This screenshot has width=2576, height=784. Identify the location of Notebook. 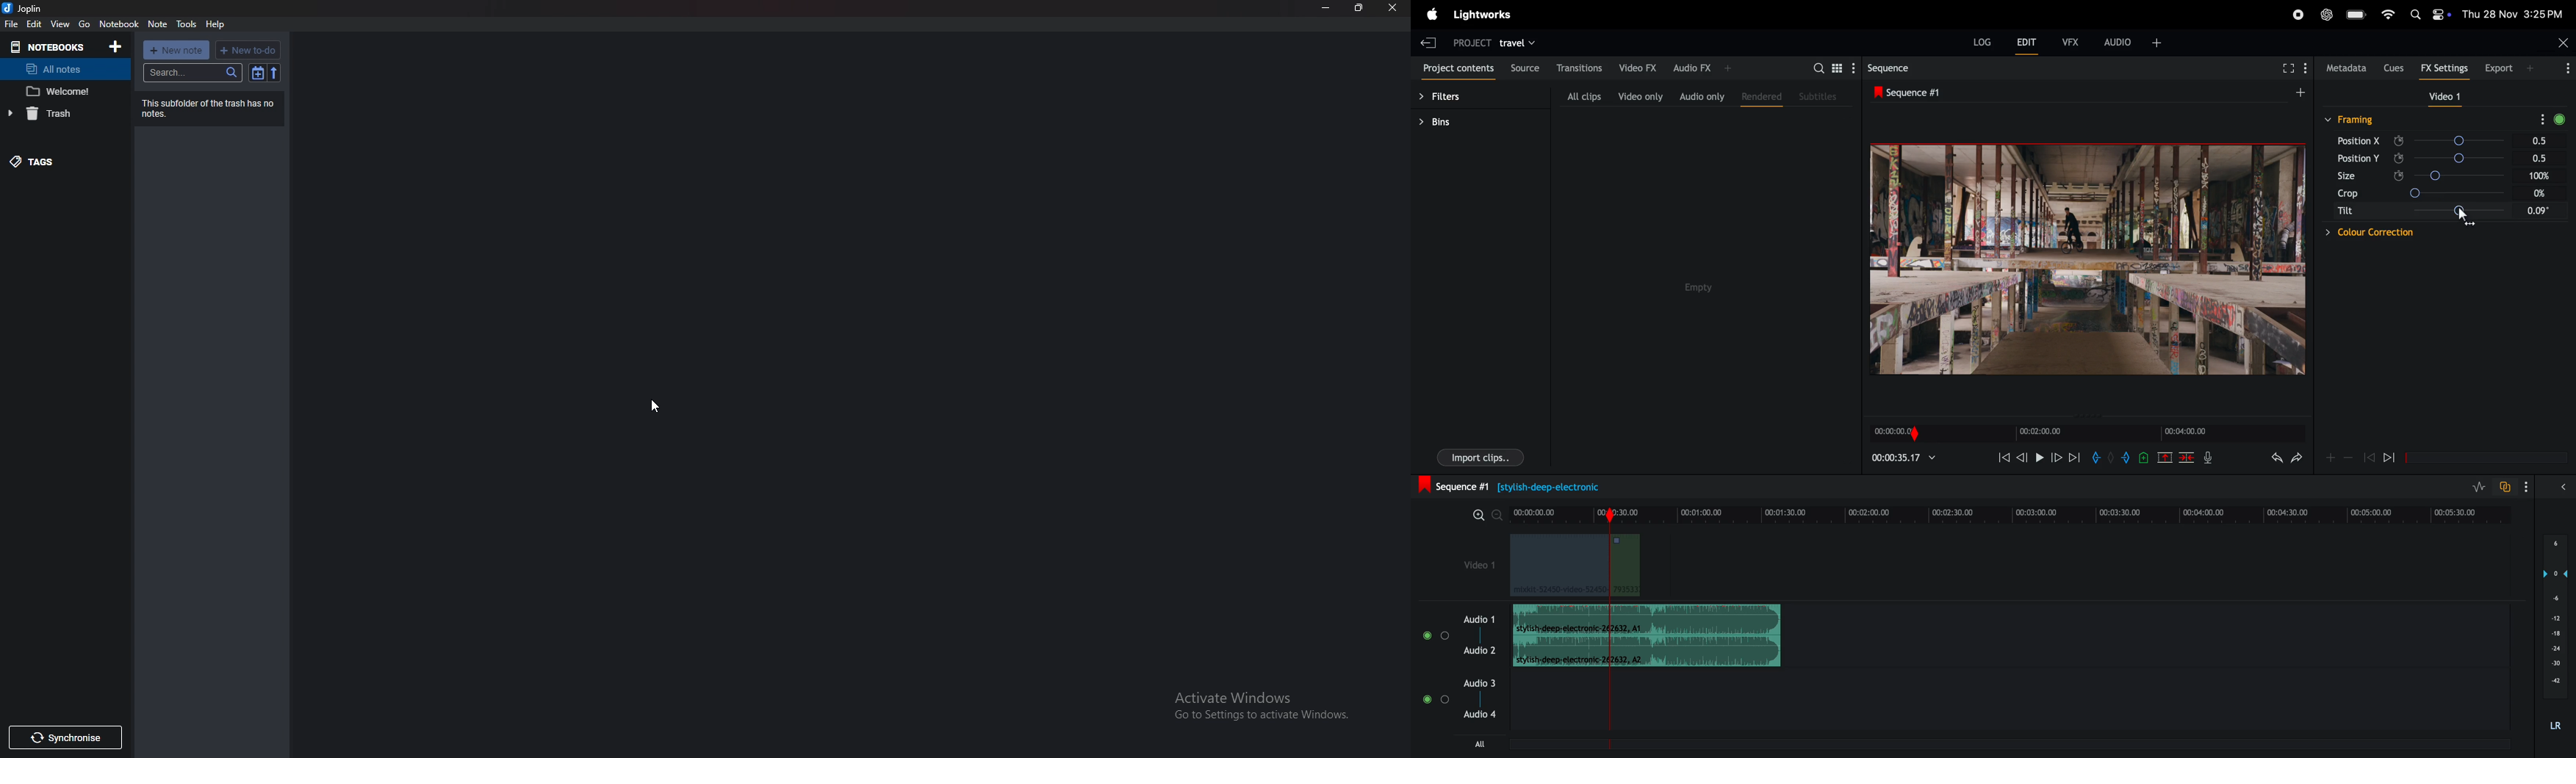
(120, 24).